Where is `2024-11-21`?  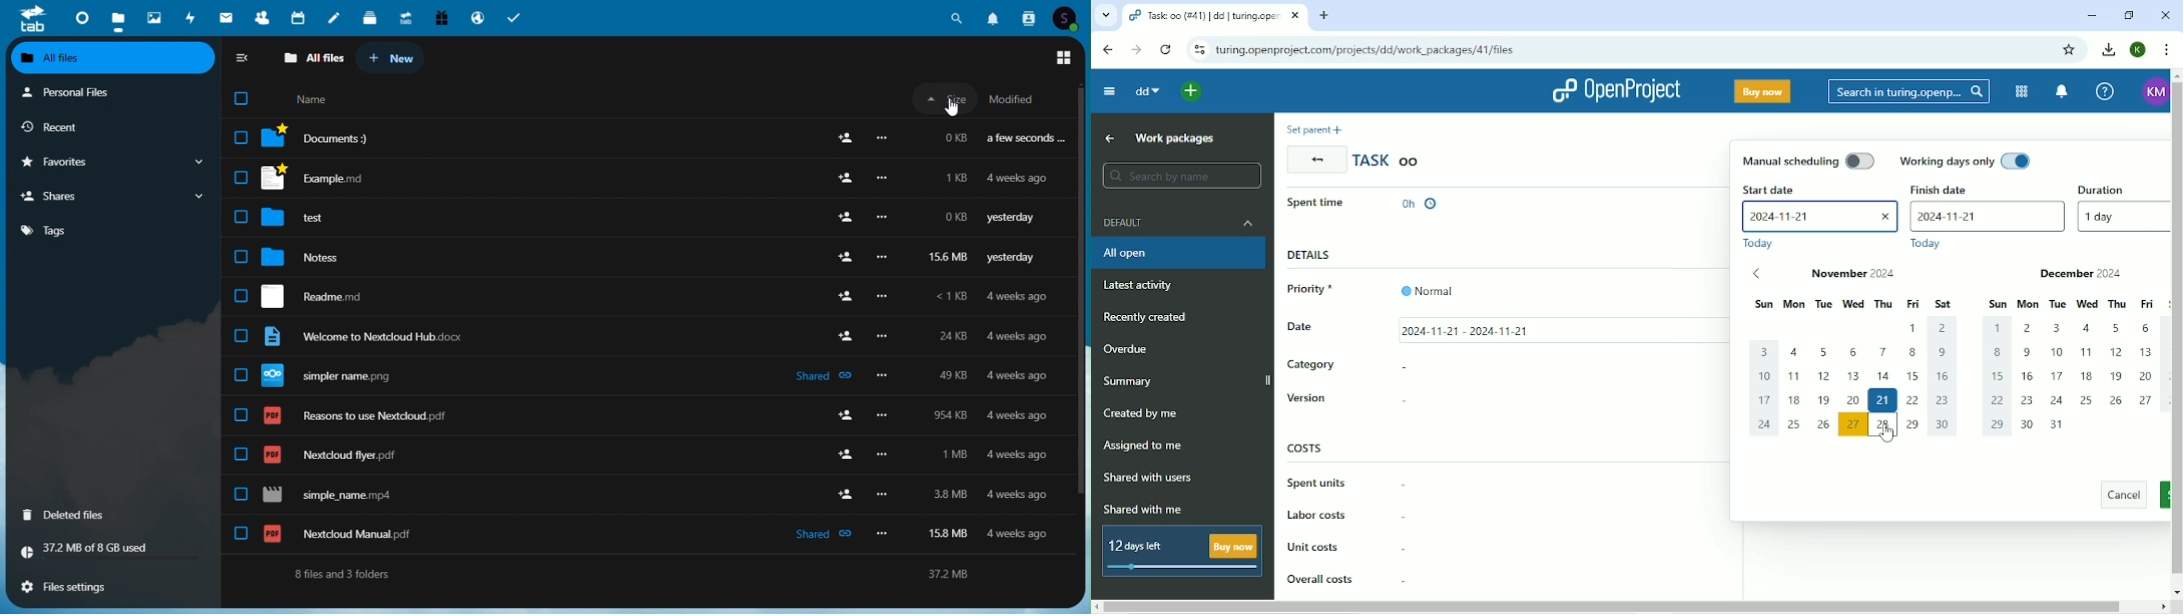
2024-11-21 is located at coordinates (1990, 216).